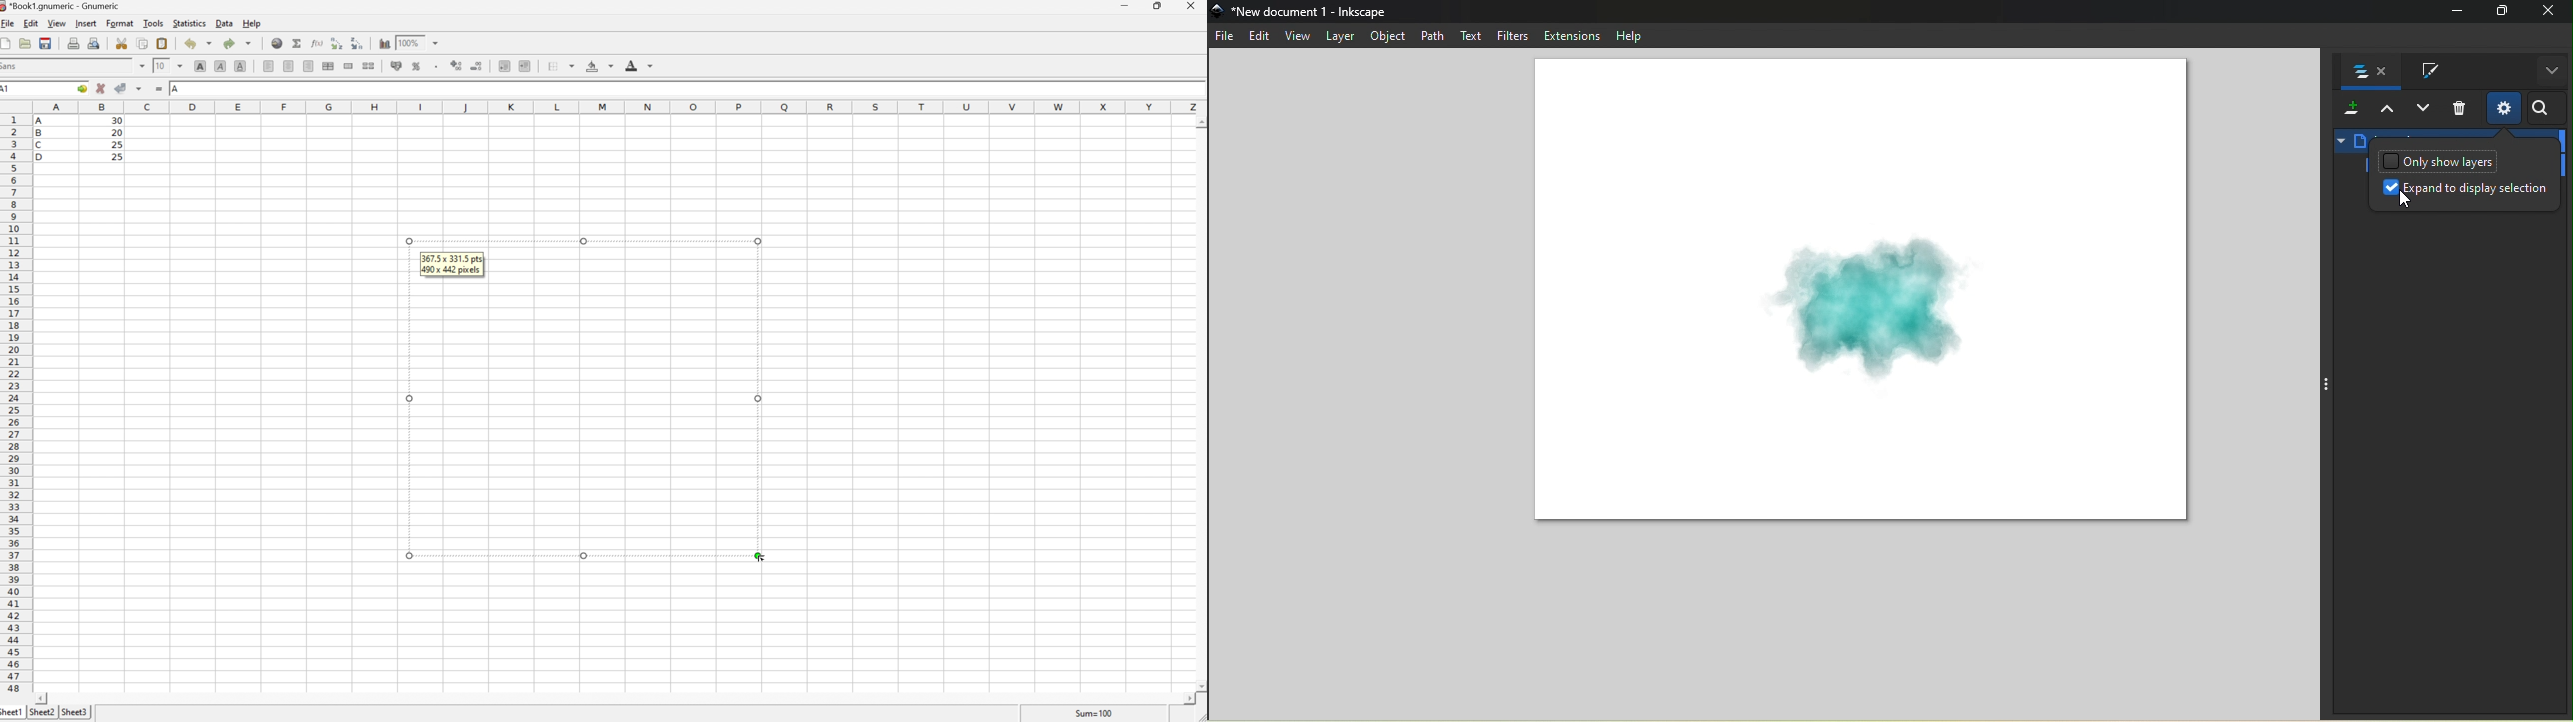 This screenshot has height=728, width=2576. What do you see at coordinates (252, 23) in the screenshot?
I see `Help` at bounding box center [252, 23].